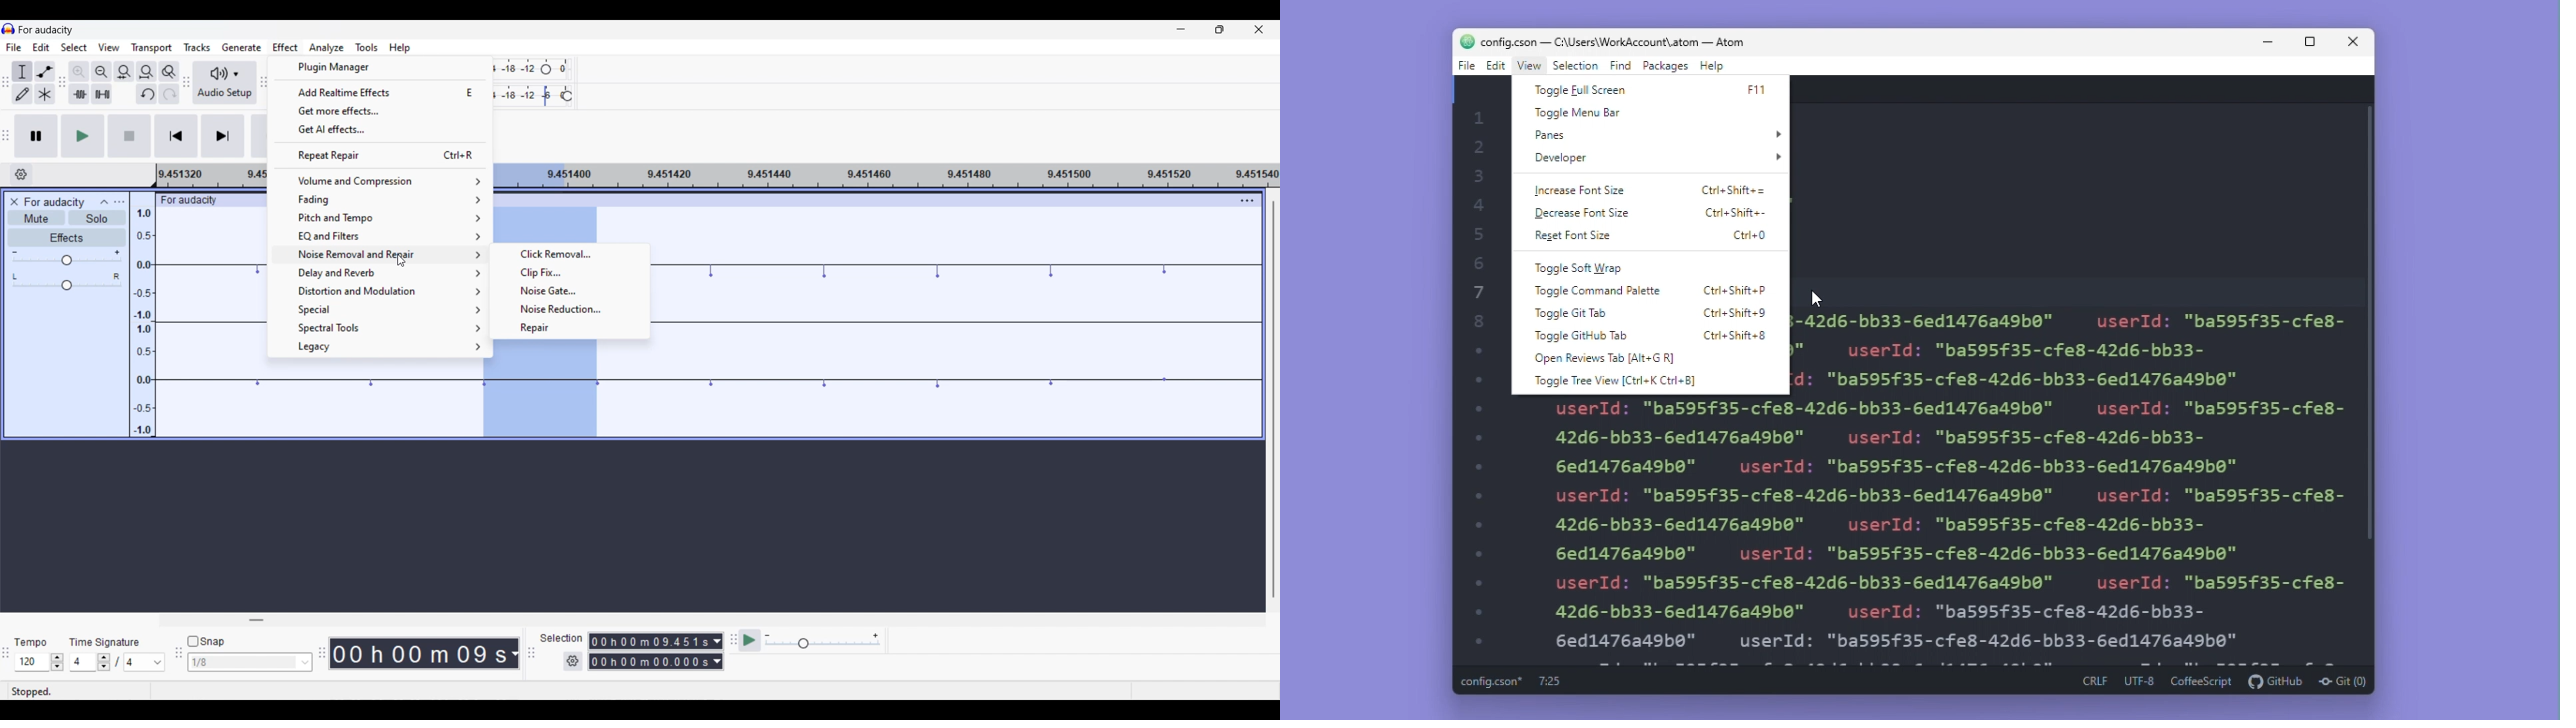  I want to click on Snap toggle options, so click(249, 662).